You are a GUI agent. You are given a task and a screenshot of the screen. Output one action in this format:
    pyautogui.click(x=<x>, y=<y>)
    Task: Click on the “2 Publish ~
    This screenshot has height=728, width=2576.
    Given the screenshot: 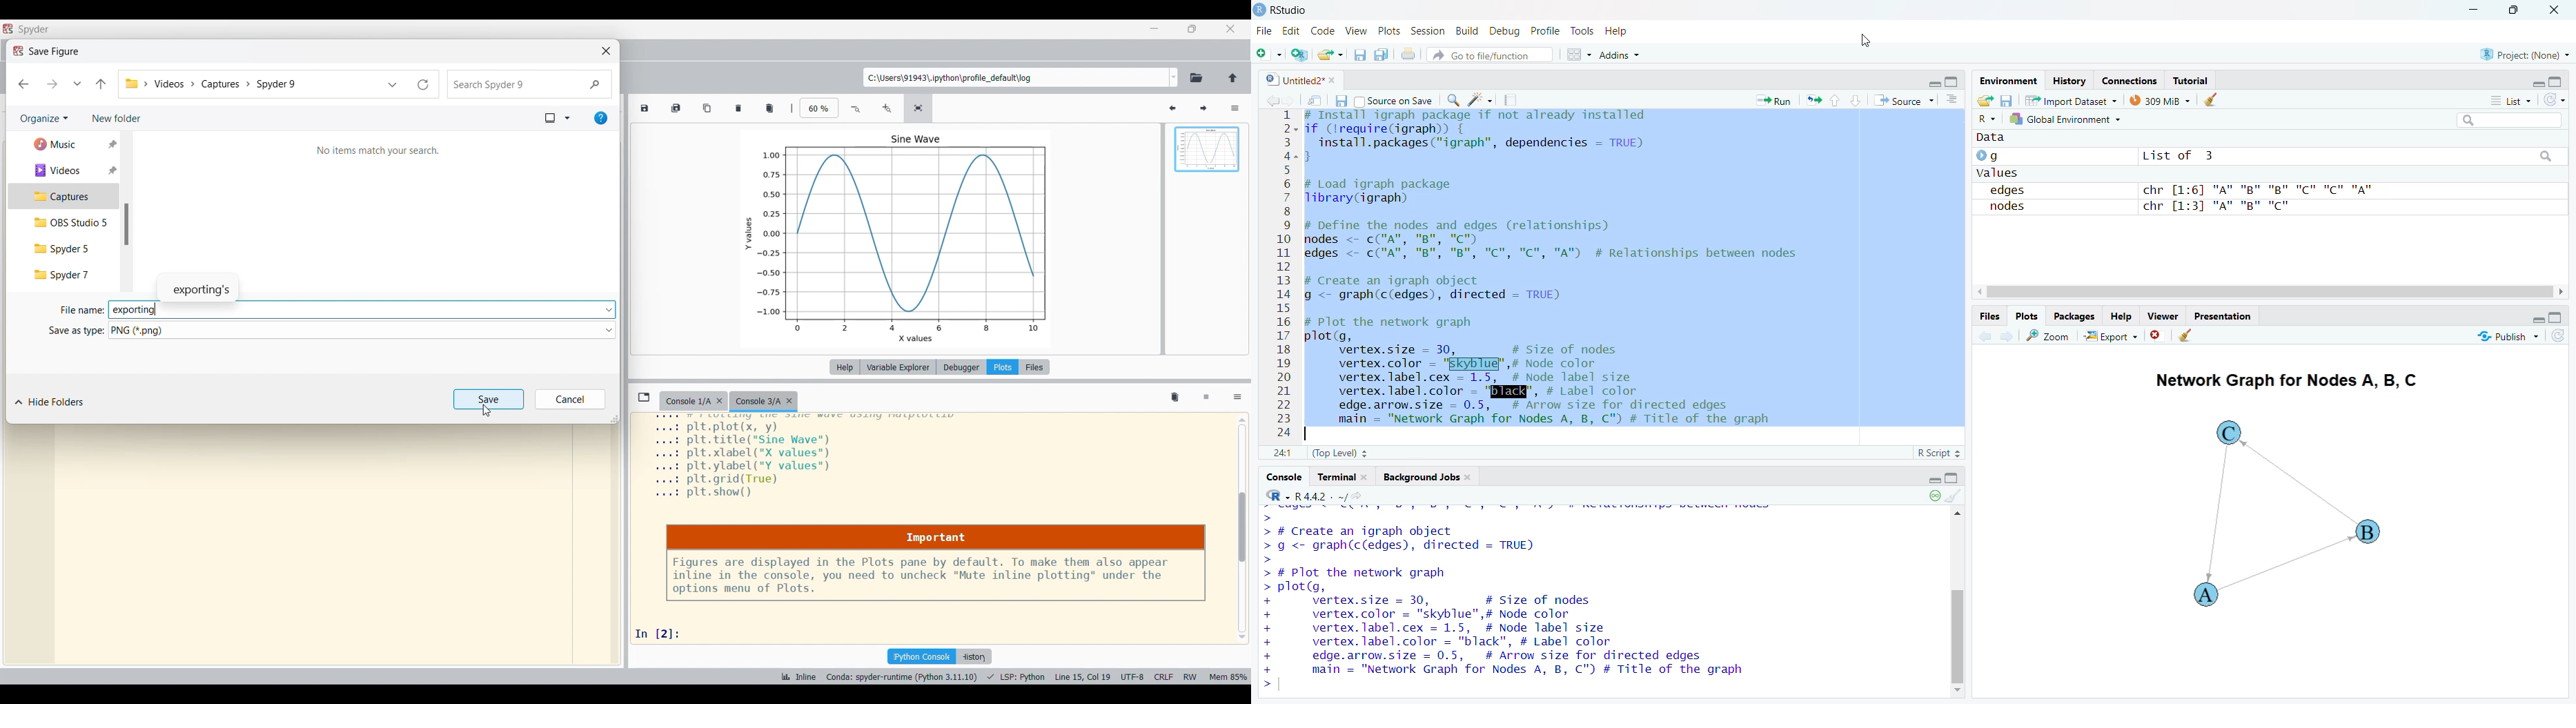 What is the action you would take?
    pyautogui.click(x=2506, y=337)
    